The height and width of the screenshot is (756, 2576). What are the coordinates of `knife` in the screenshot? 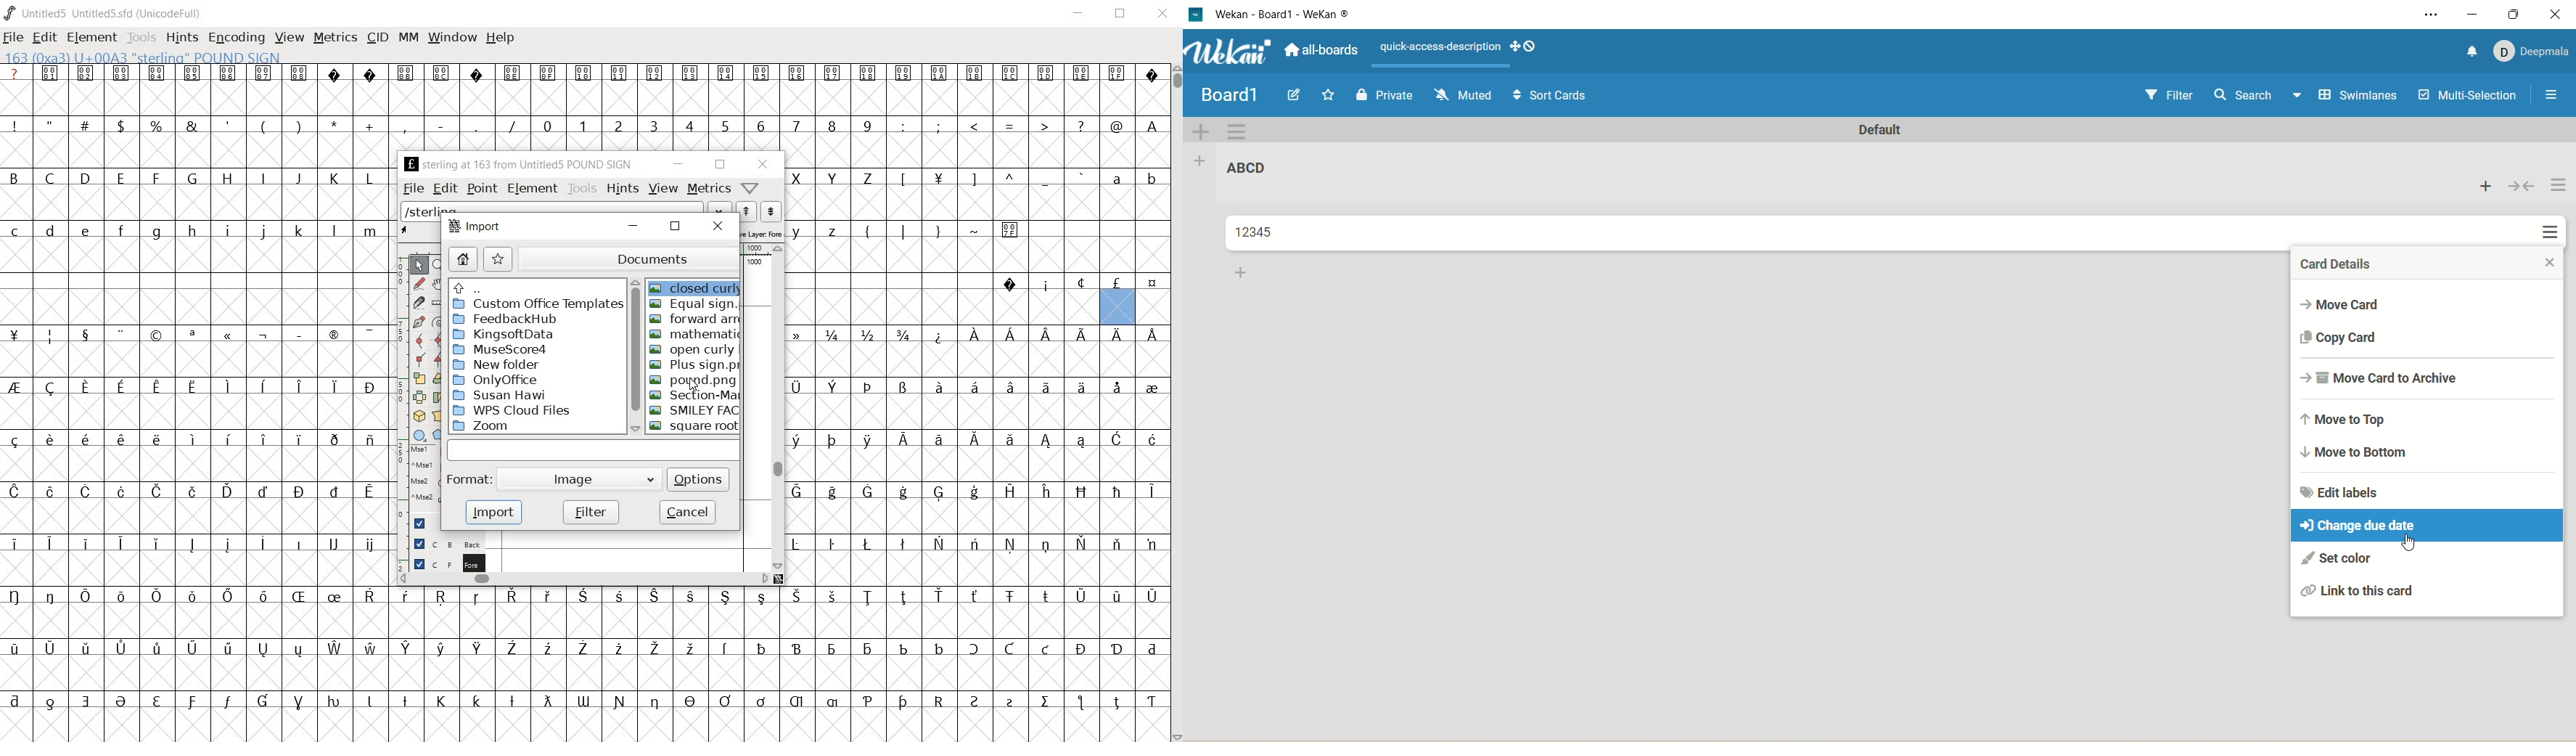 It's located at (419, 305).